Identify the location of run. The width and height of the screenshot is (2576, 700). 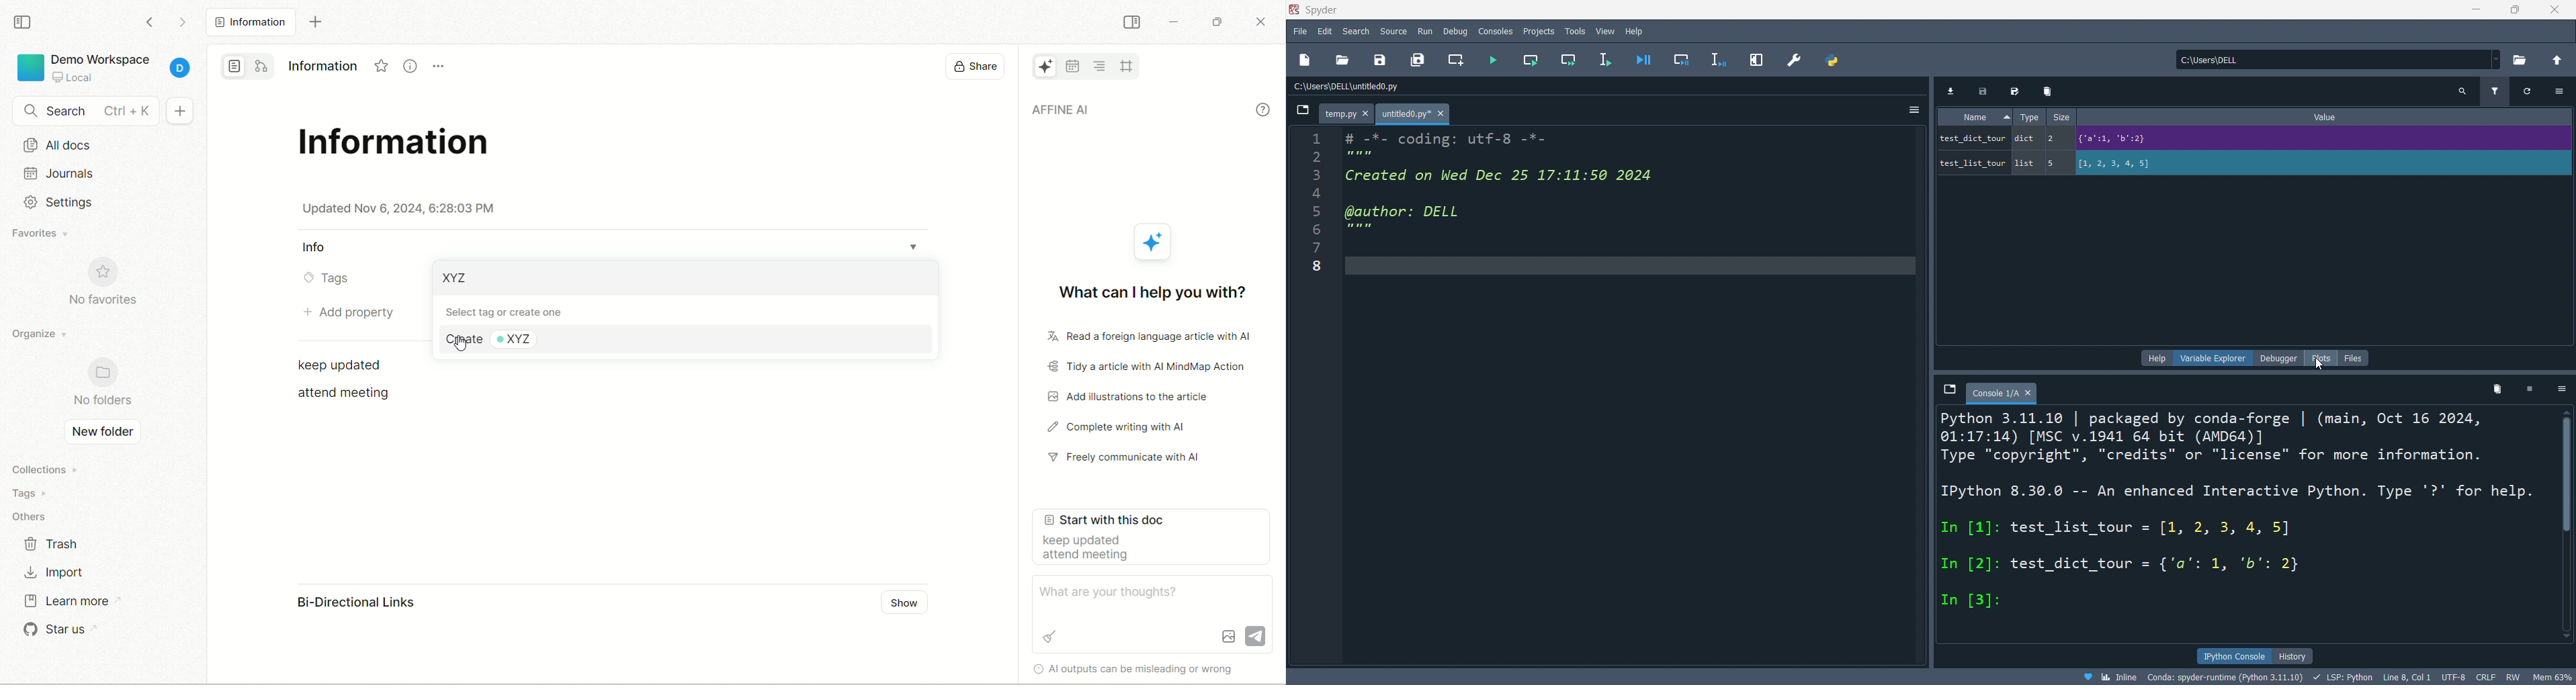
(1422, 30).